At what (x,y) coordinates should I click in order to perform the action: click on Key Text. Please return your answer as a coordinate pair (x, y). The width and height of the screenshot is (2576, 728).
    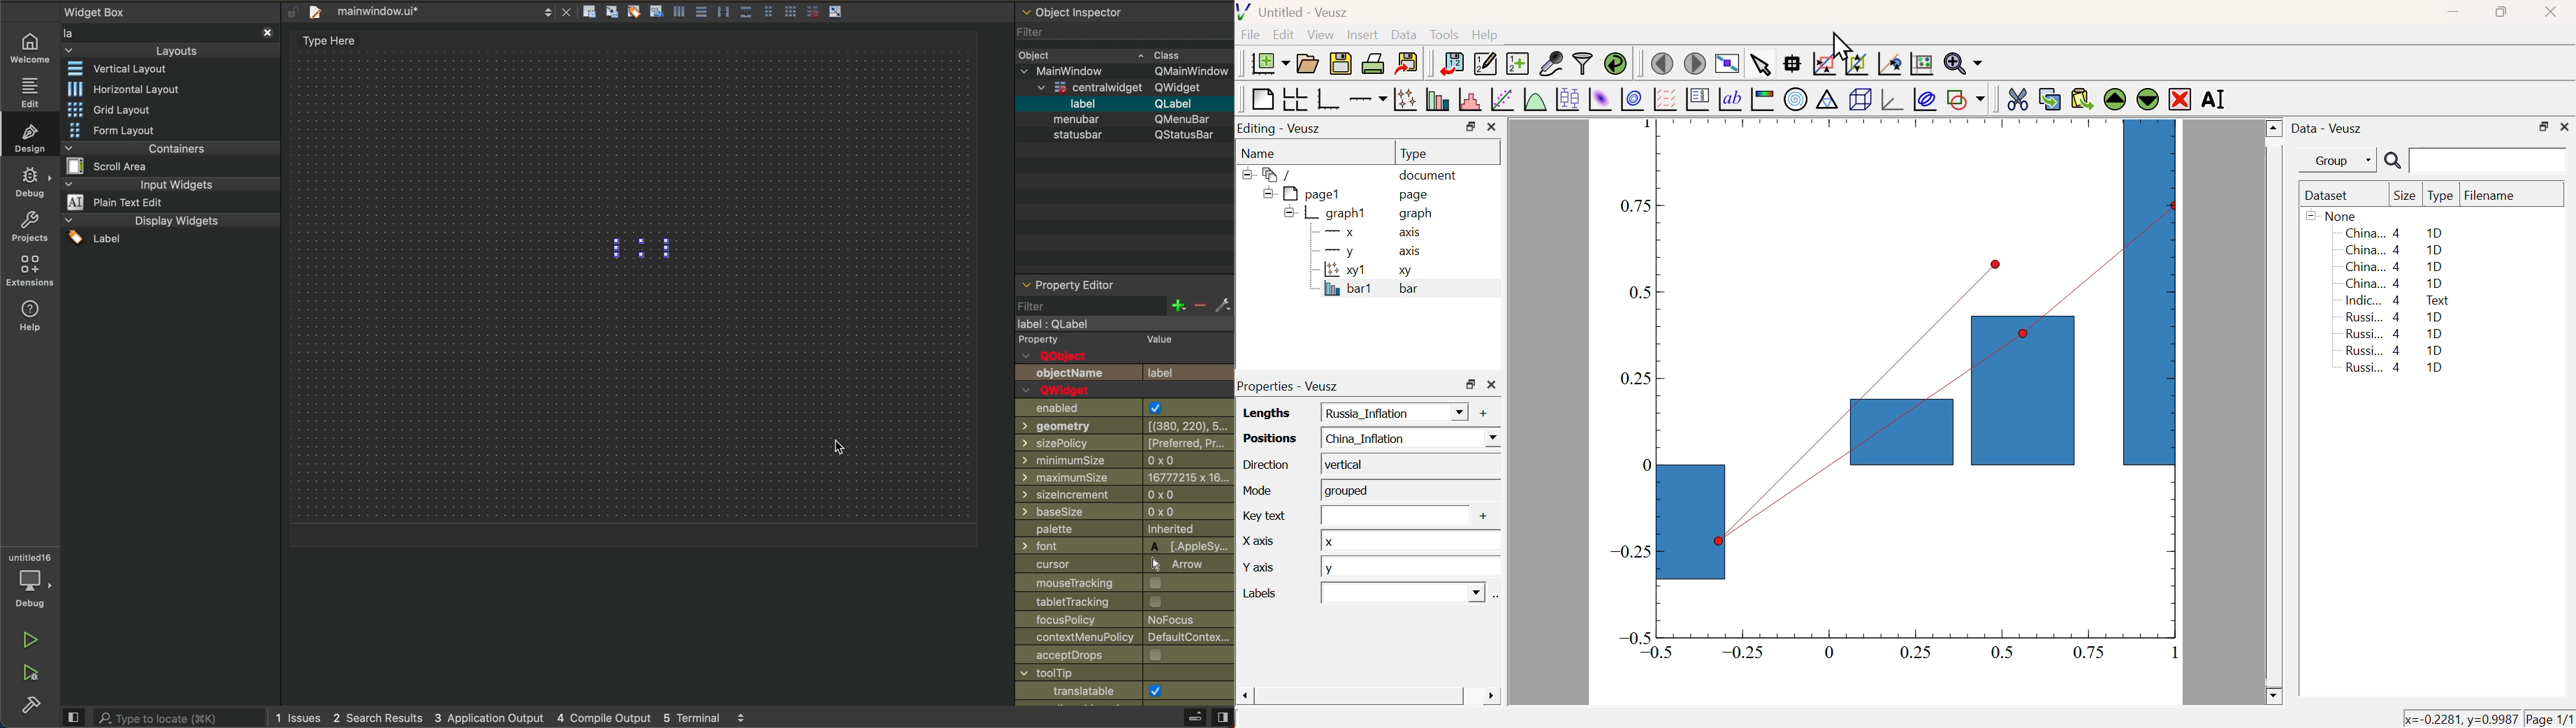
    Looking at the image, I should click on (1261, 514).